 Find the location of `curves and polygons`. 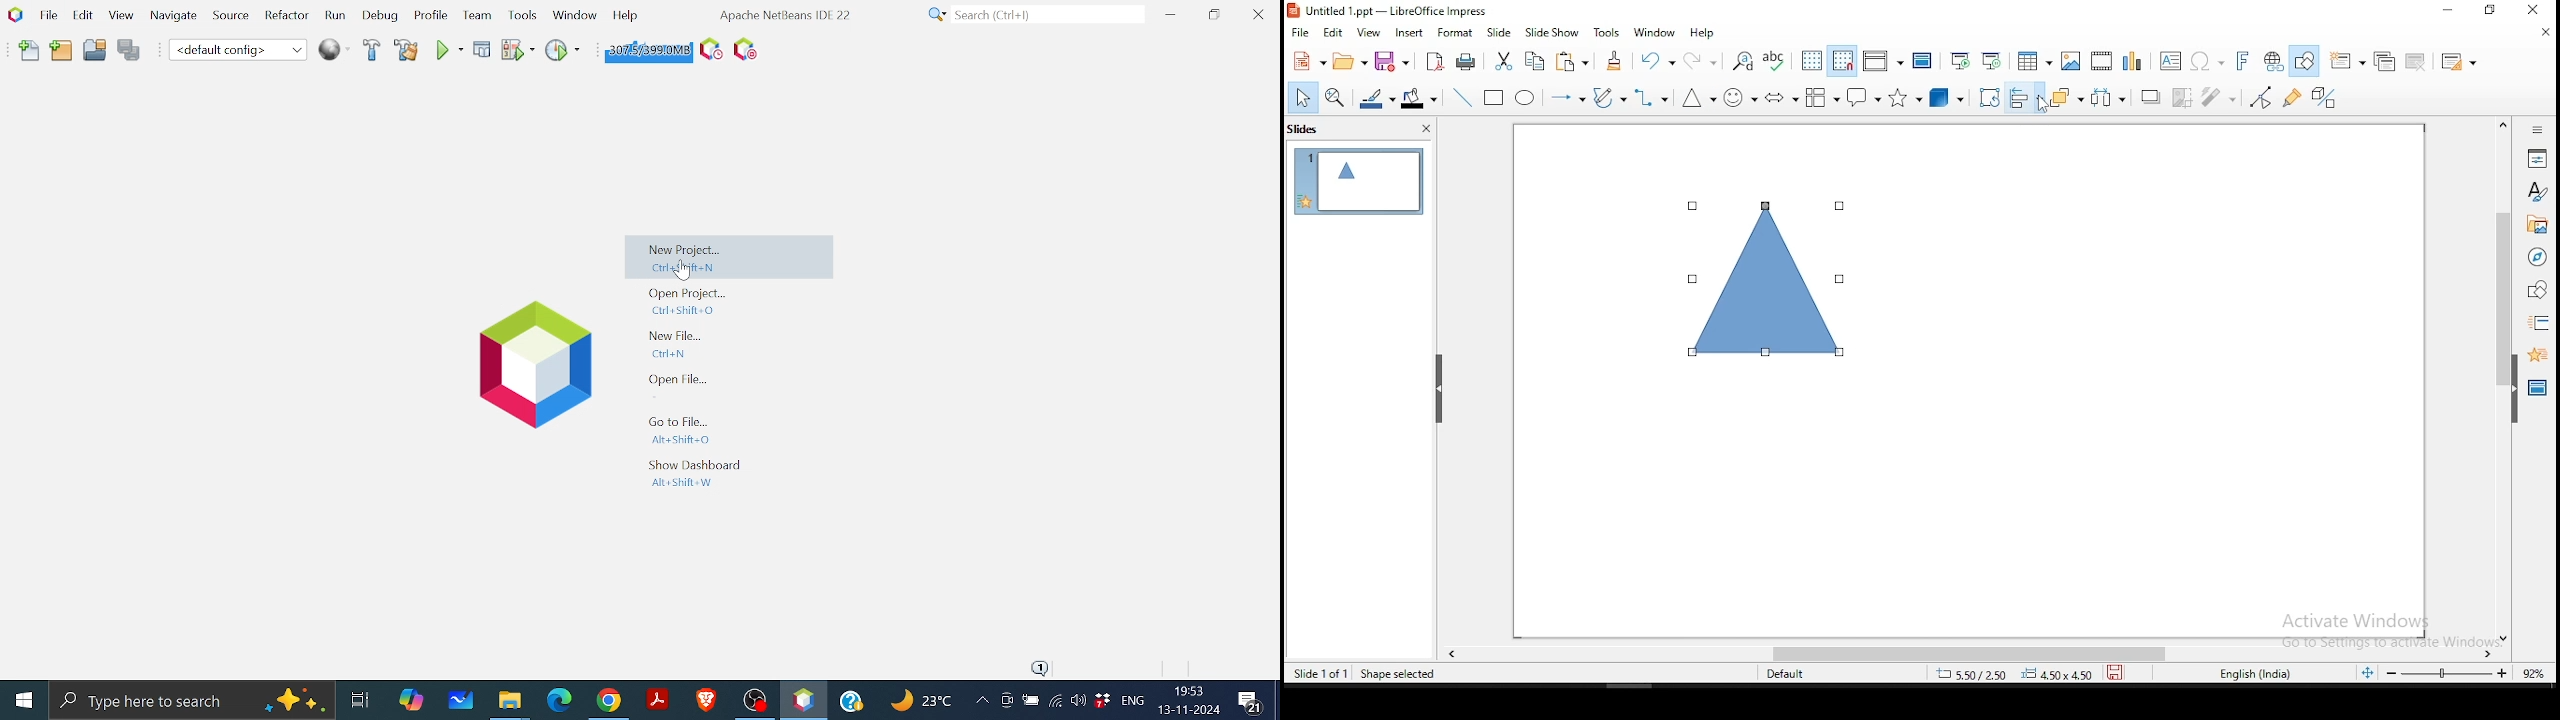

curves and polygons is located at coordinates (1609, 99).